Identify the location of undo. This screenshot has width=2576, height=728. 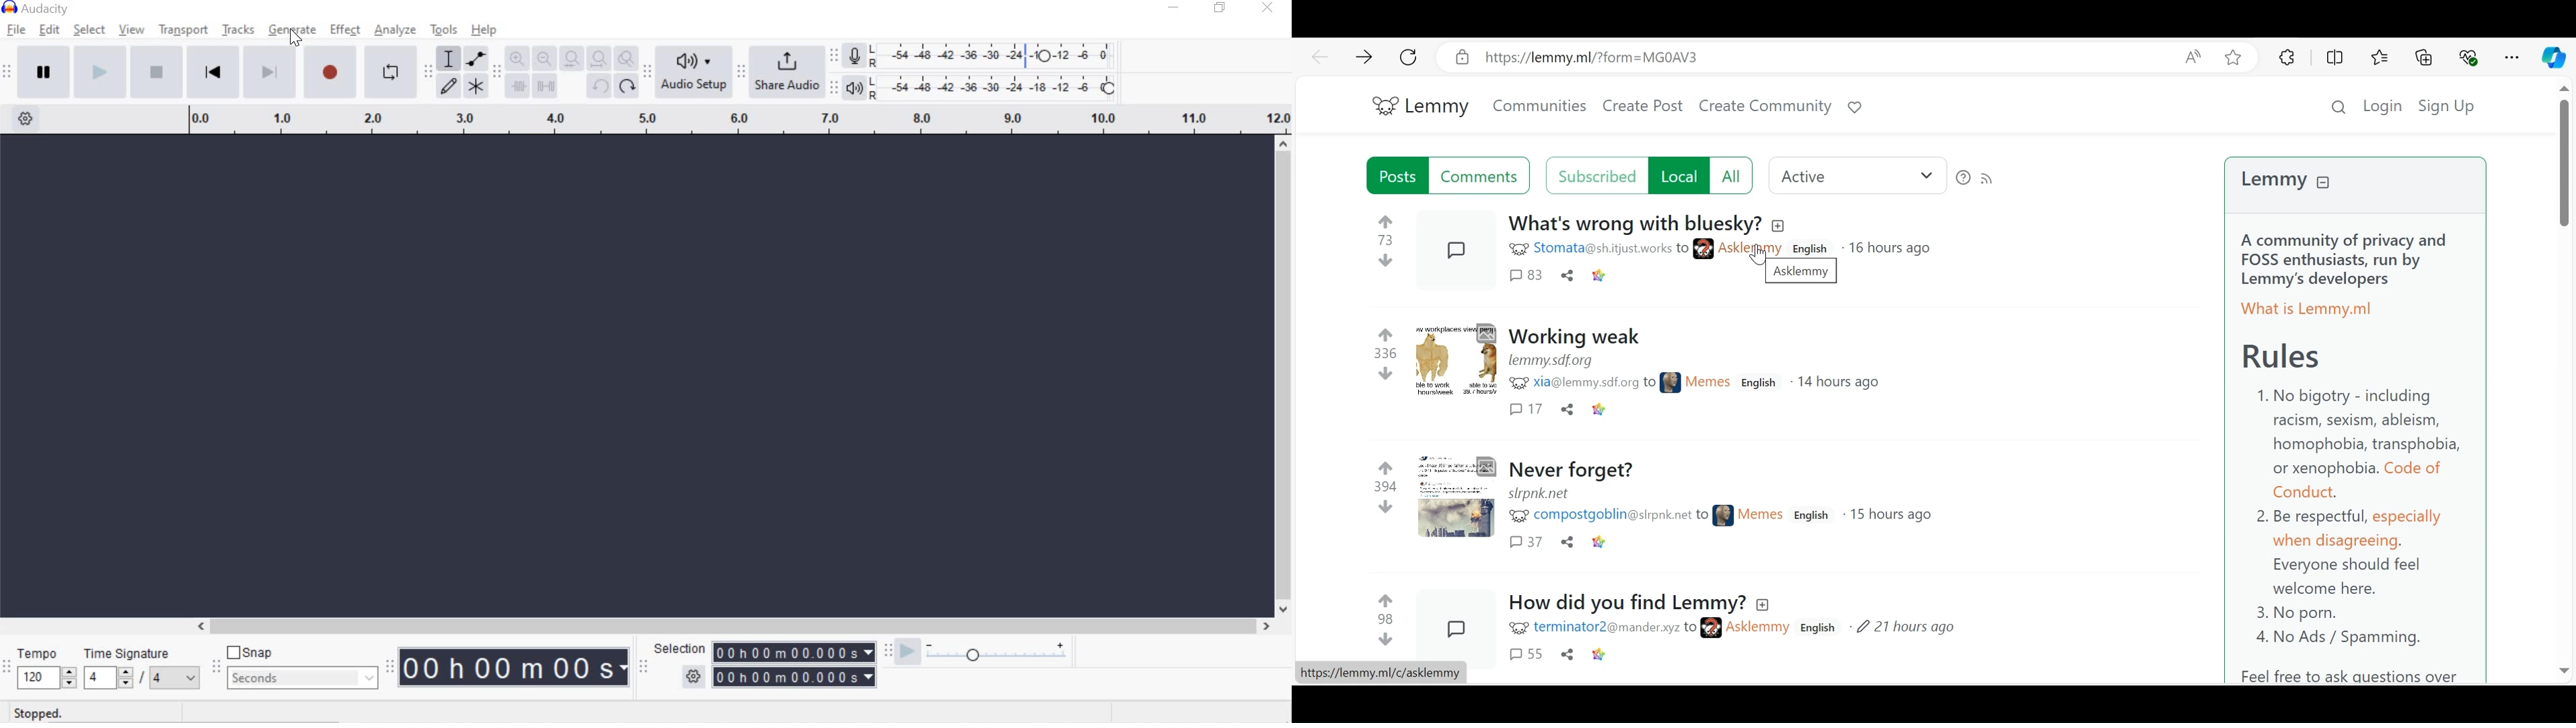
(597, 85).